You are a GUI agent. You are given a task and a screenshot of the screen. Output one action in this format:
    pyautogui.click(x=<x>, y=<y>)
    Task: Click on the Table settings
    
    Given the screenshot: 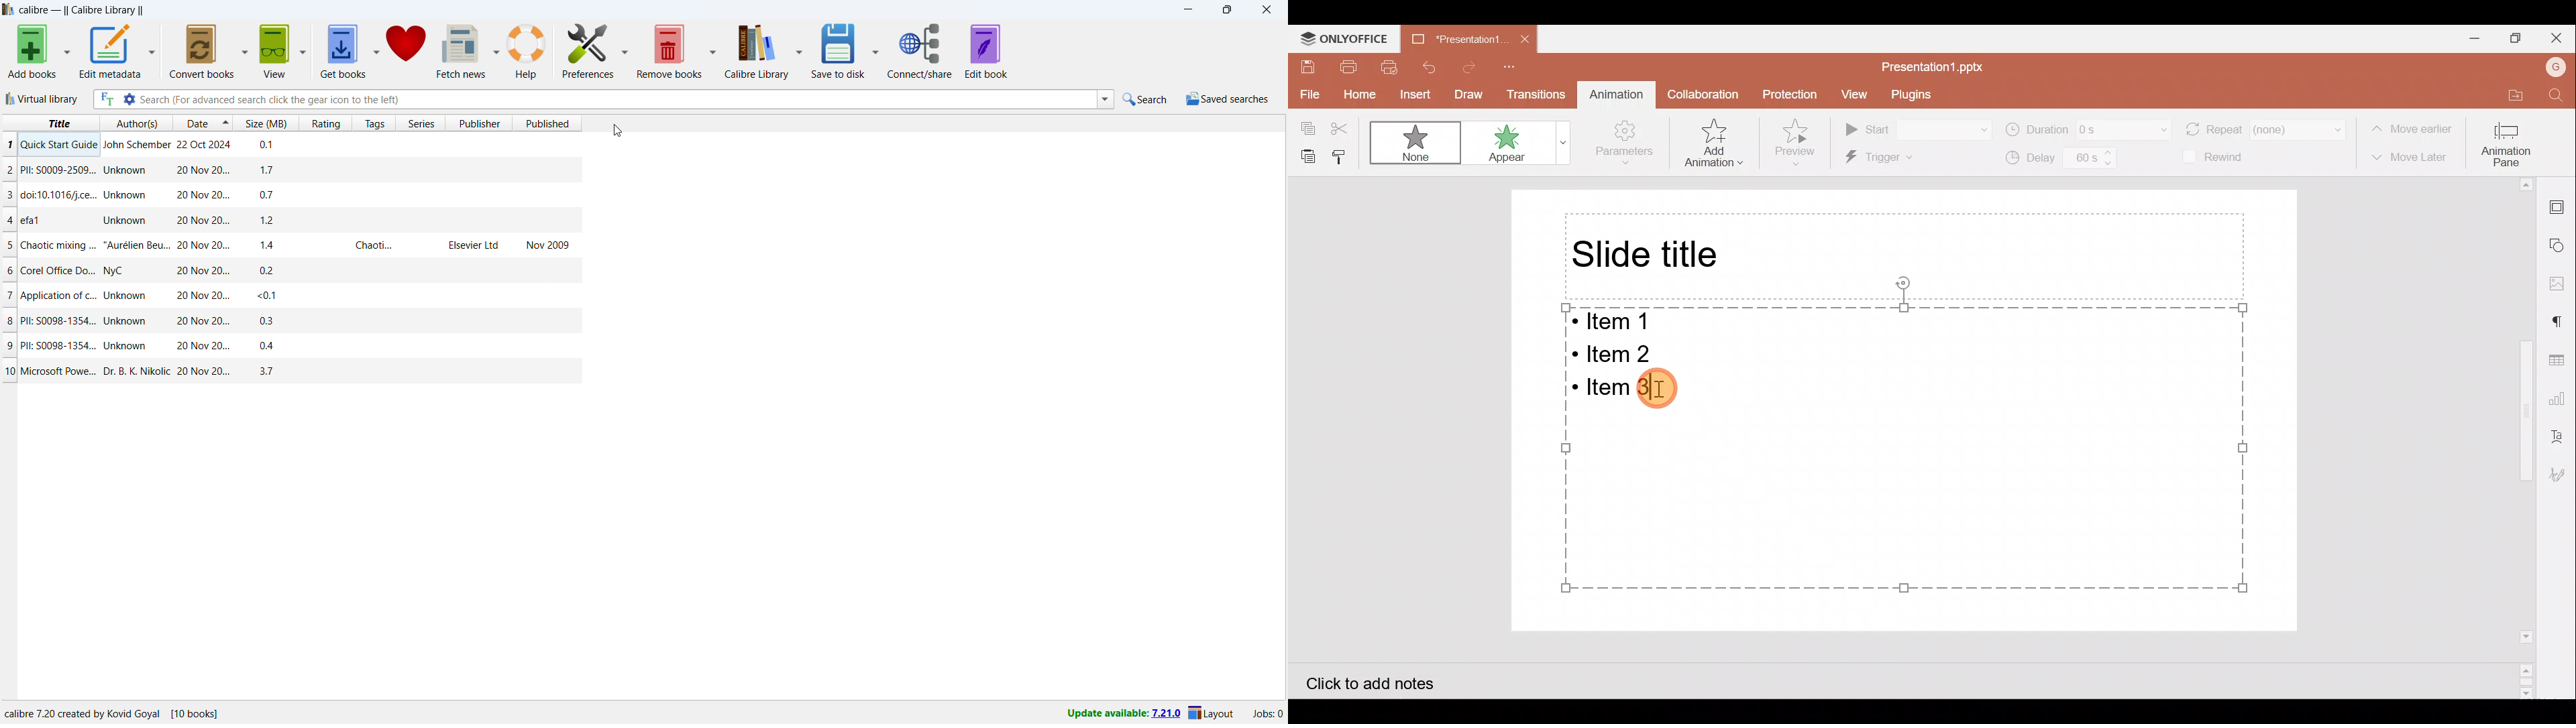 What is the action you would take?
    pyautogui.click(x=2561, y=360)
    